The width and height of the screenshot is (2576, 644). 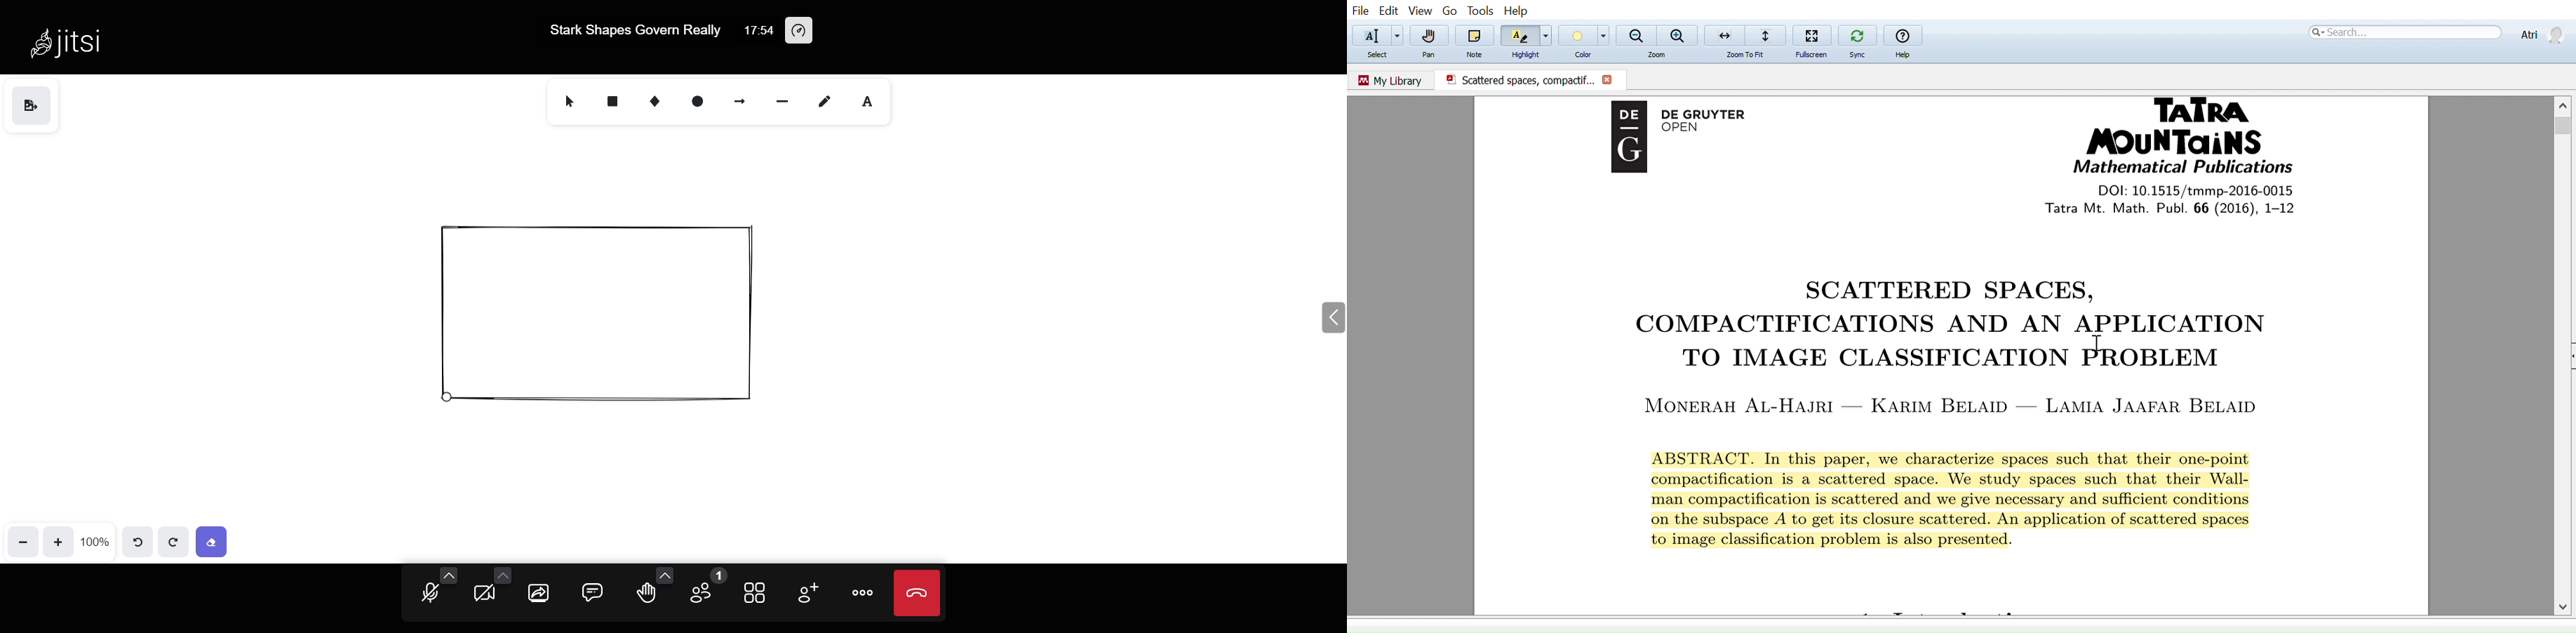 What do you see at coordinates (1969, 520) in the screenshot?
I see `on the subspace A to get its closure scattererd. An application of scattered spaces` at bounding box center [1969, 520].